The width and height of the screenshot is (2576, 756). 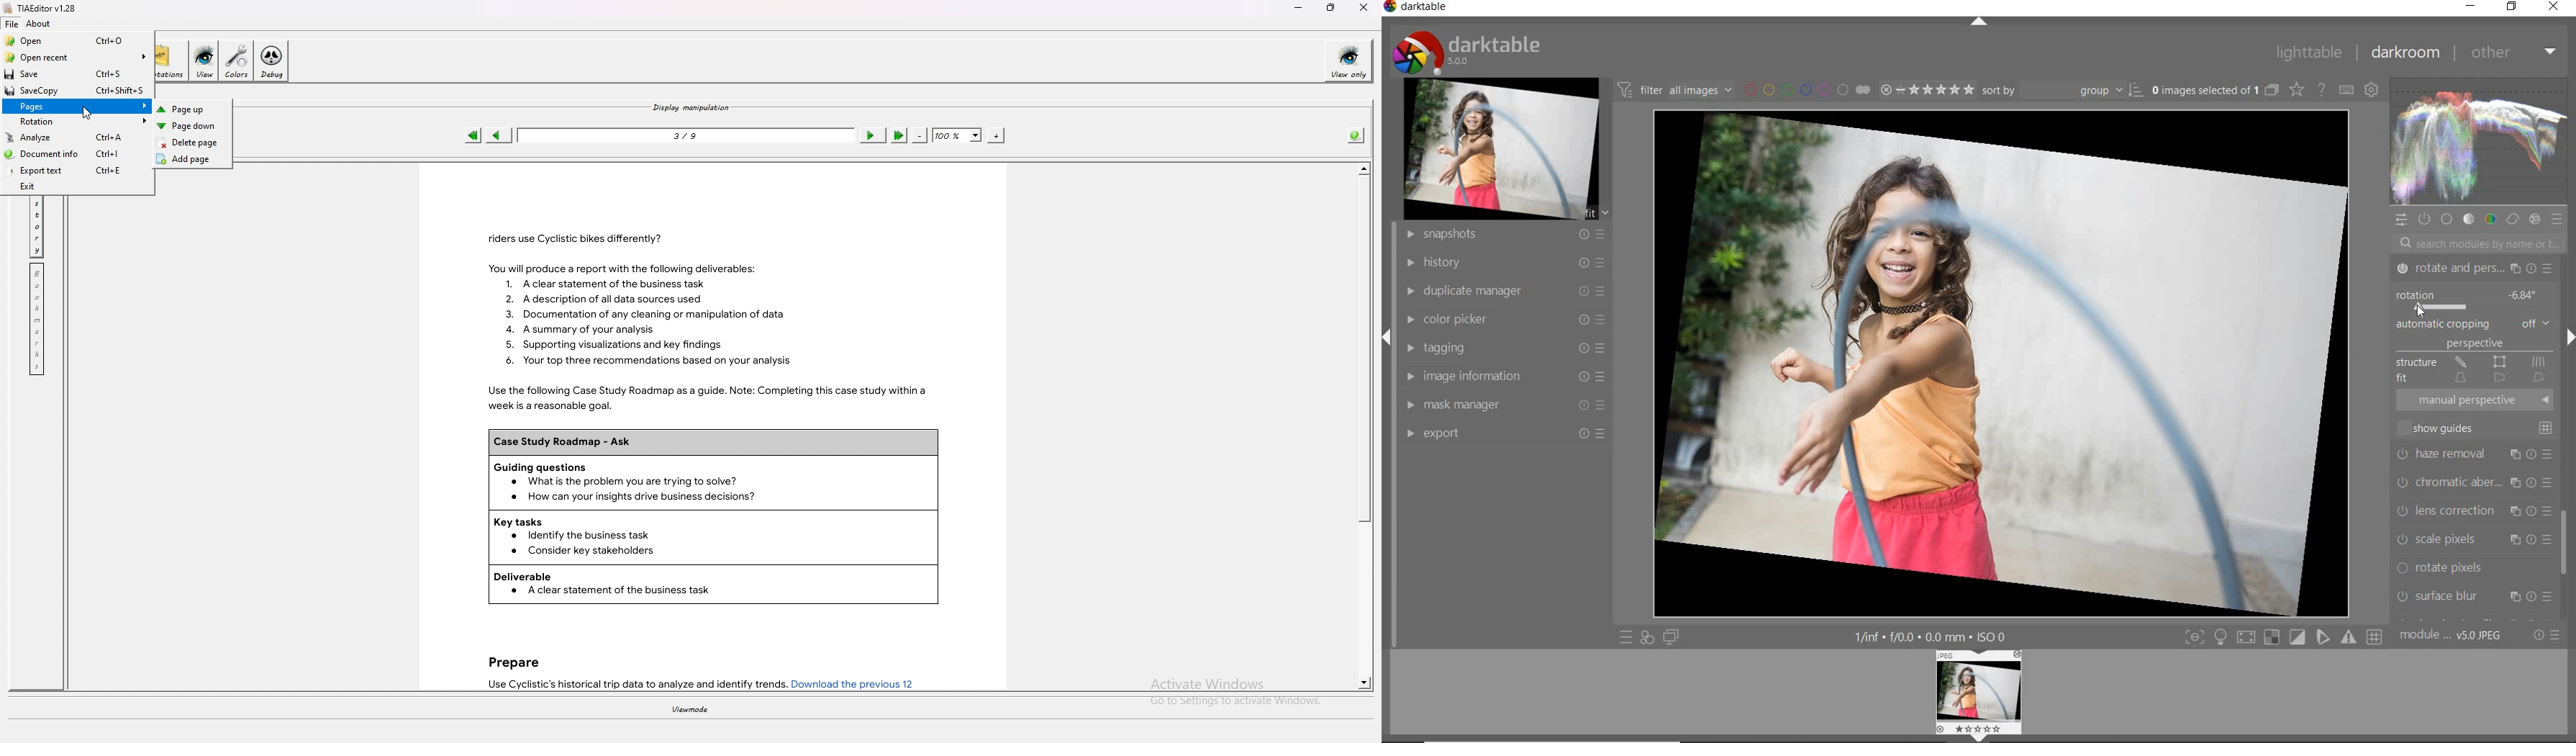 I want to click on selected image range rating, so click(x=1925, y=90).